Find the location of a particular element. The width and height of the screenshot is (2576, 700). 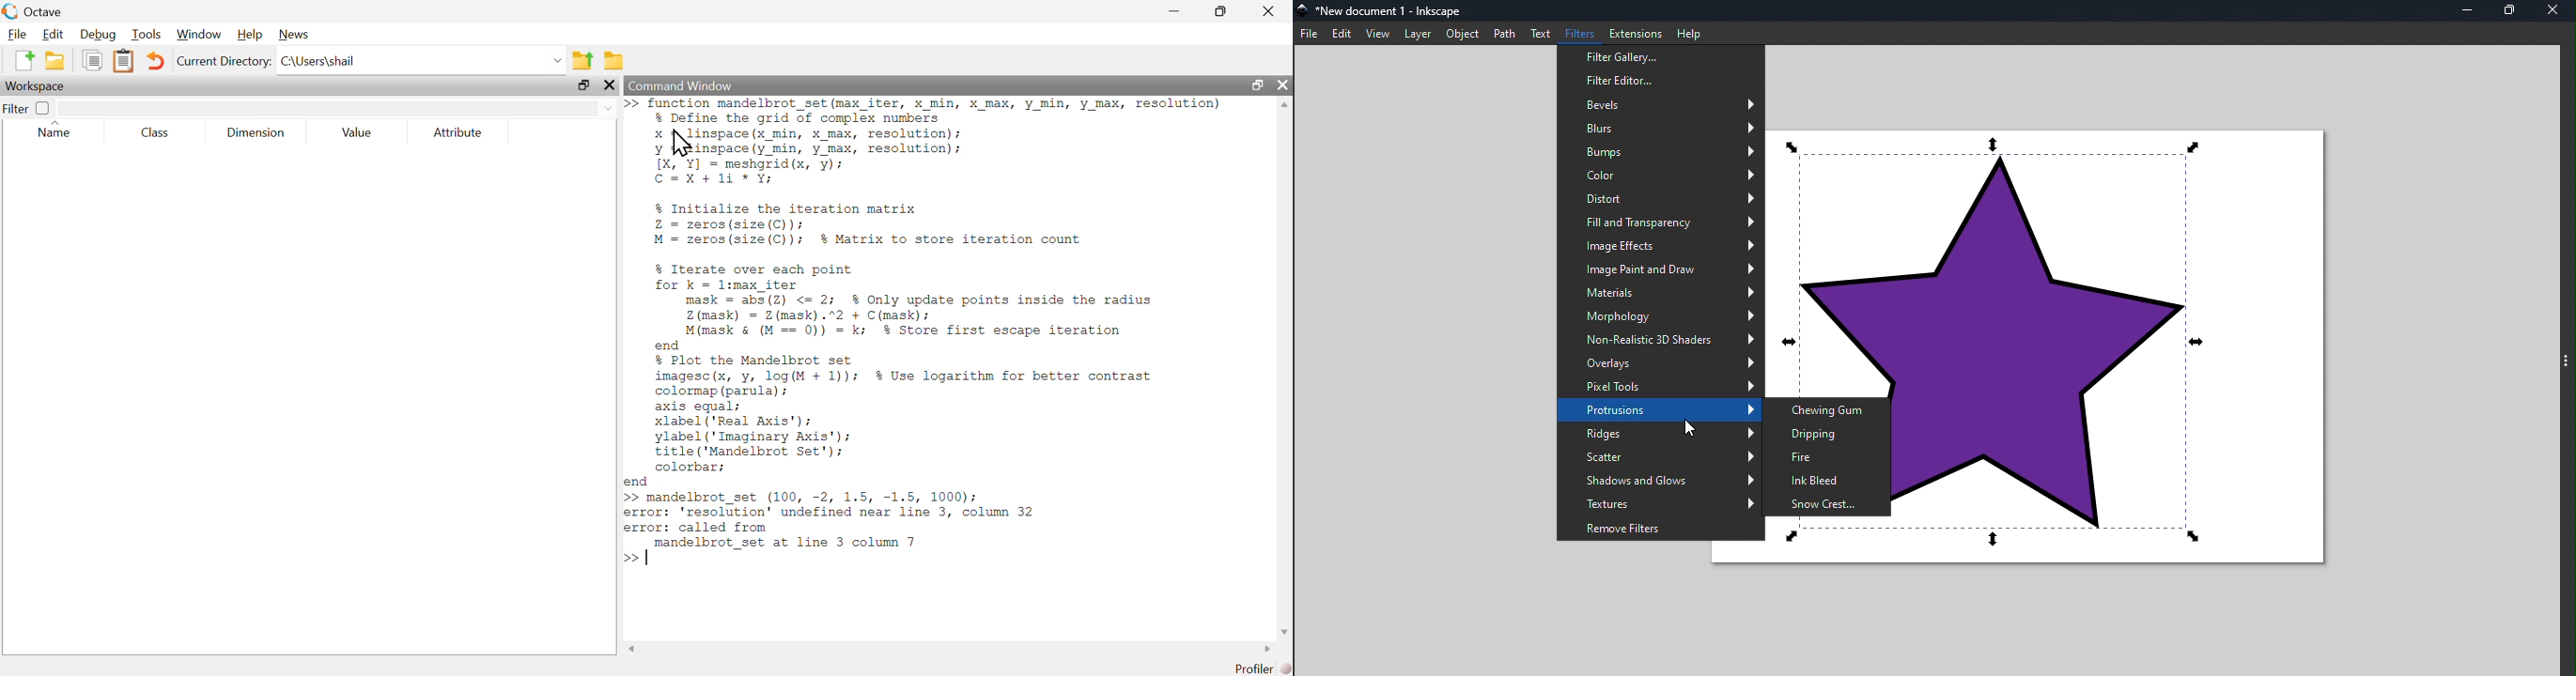

Cursor is located at coordinates (681, 143).